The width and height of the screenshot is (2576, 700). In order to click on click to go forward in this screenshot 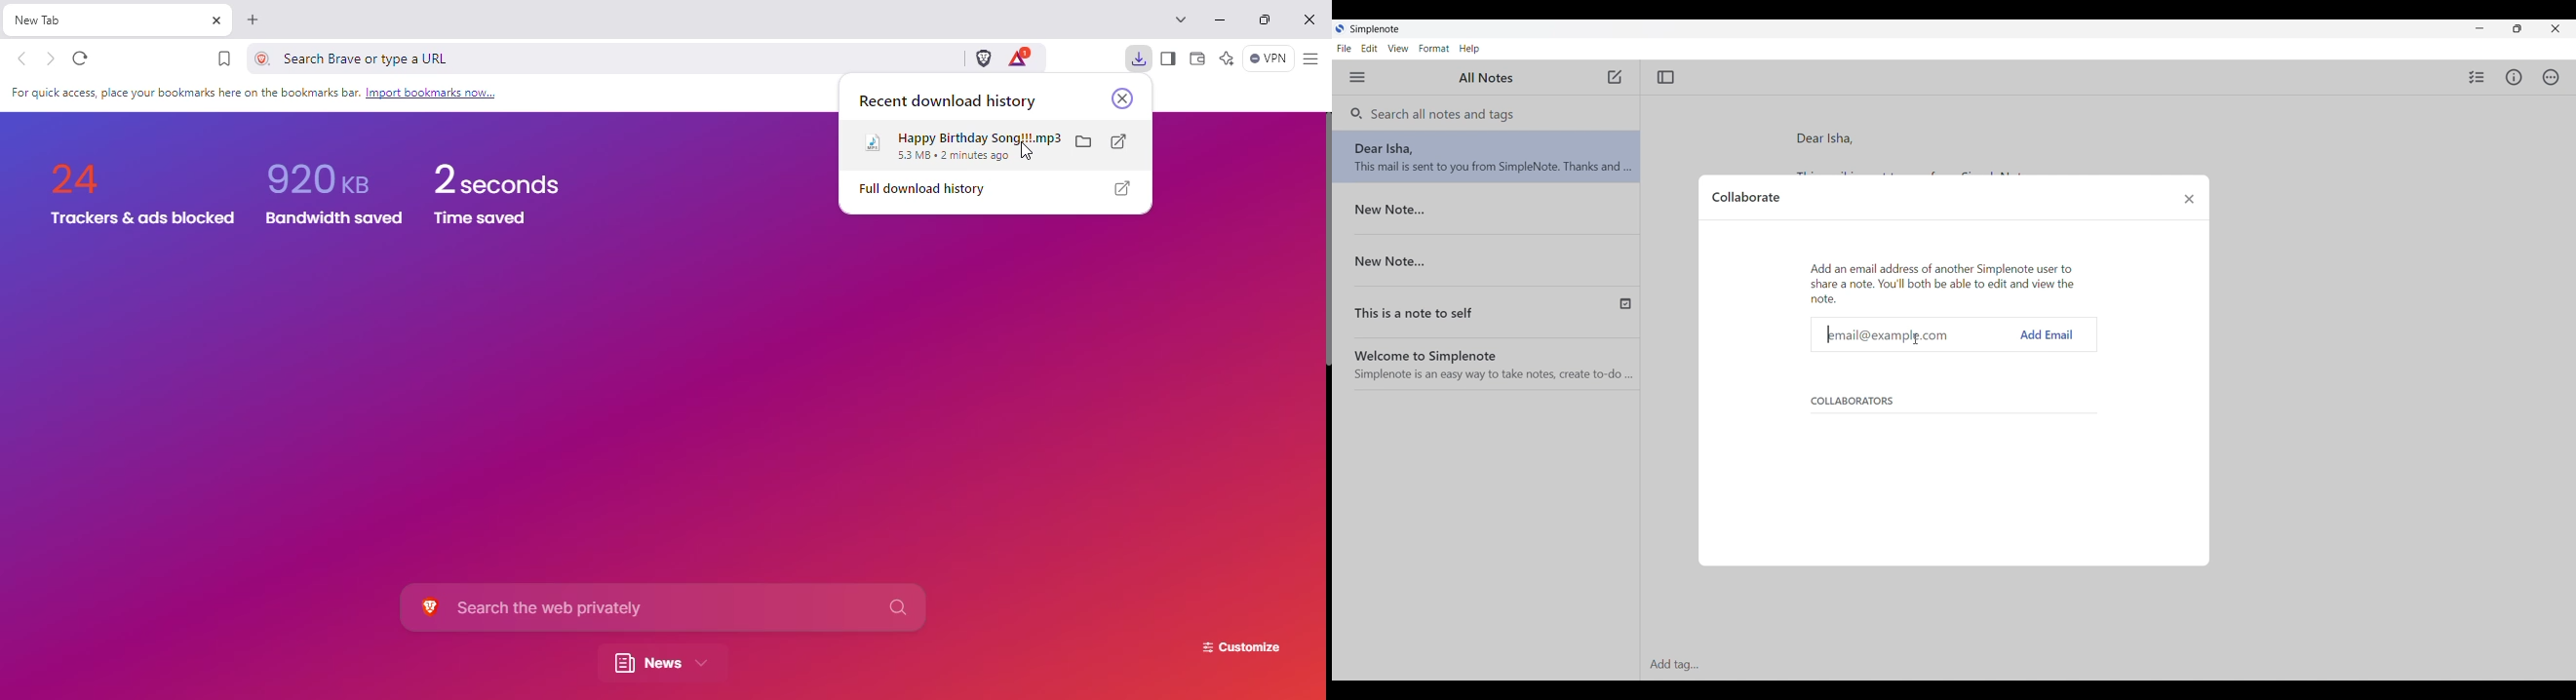, I will do `click(51, 59)`.